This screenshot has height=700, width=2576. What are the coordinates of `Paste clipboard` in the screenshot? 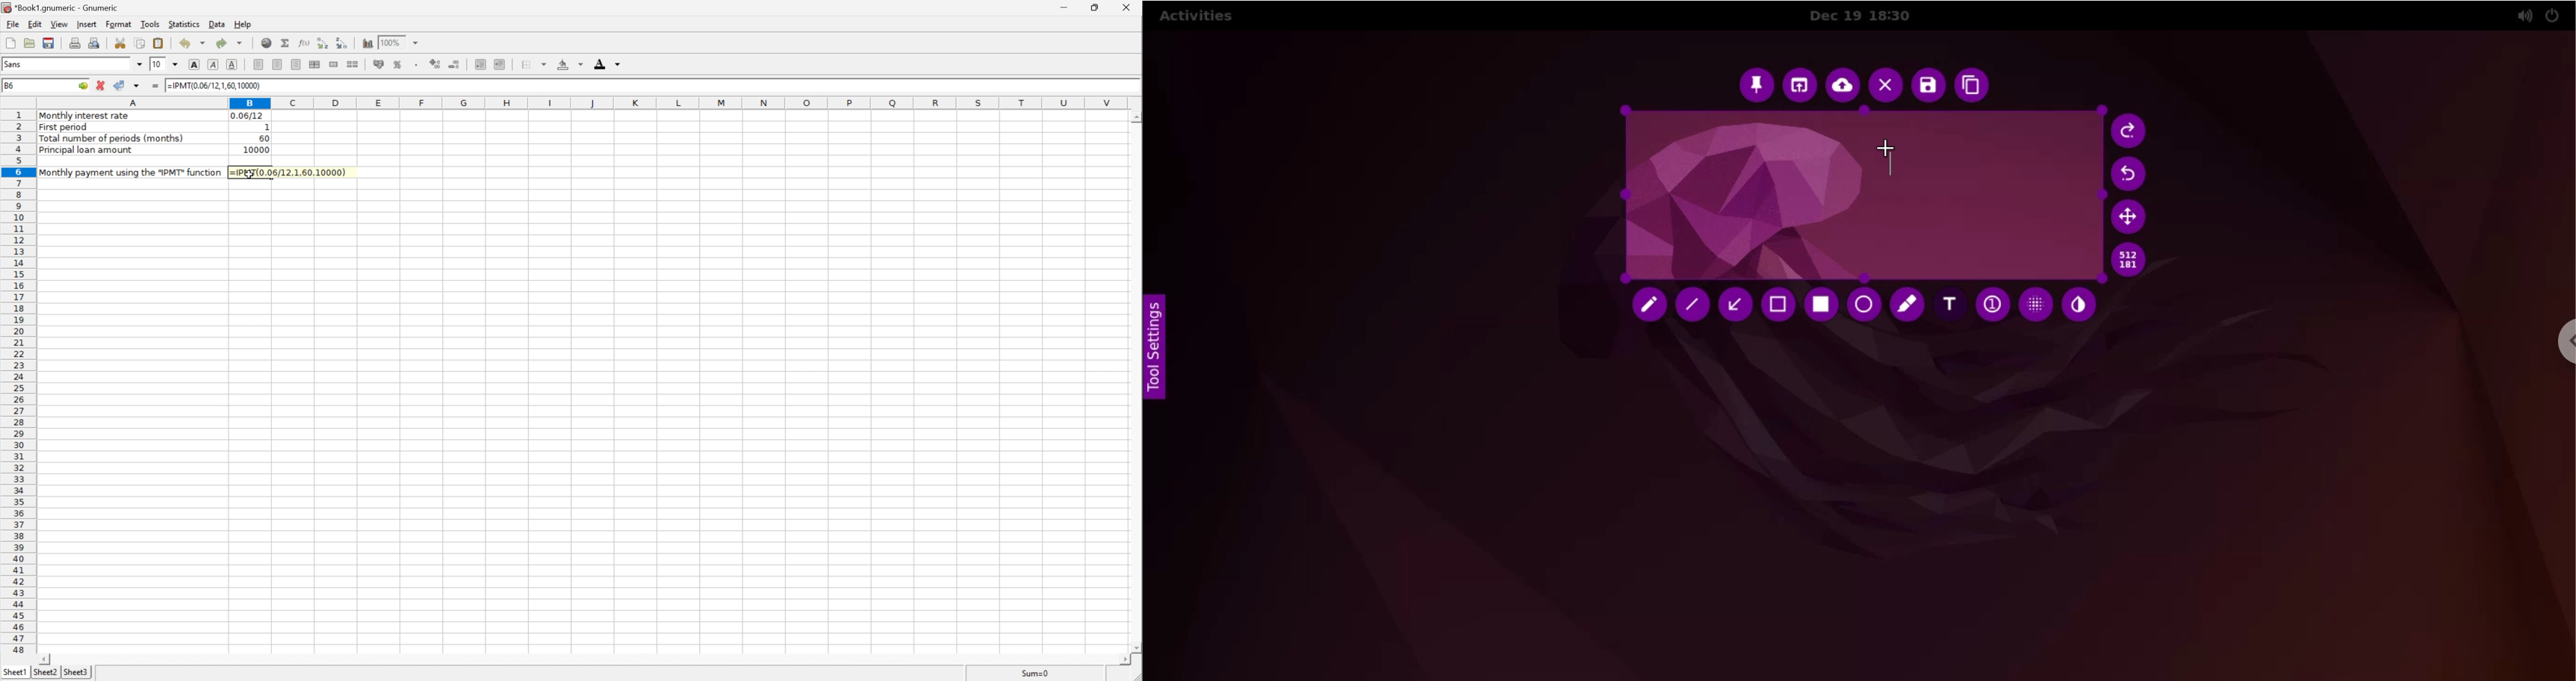 It's located at (158, 43).